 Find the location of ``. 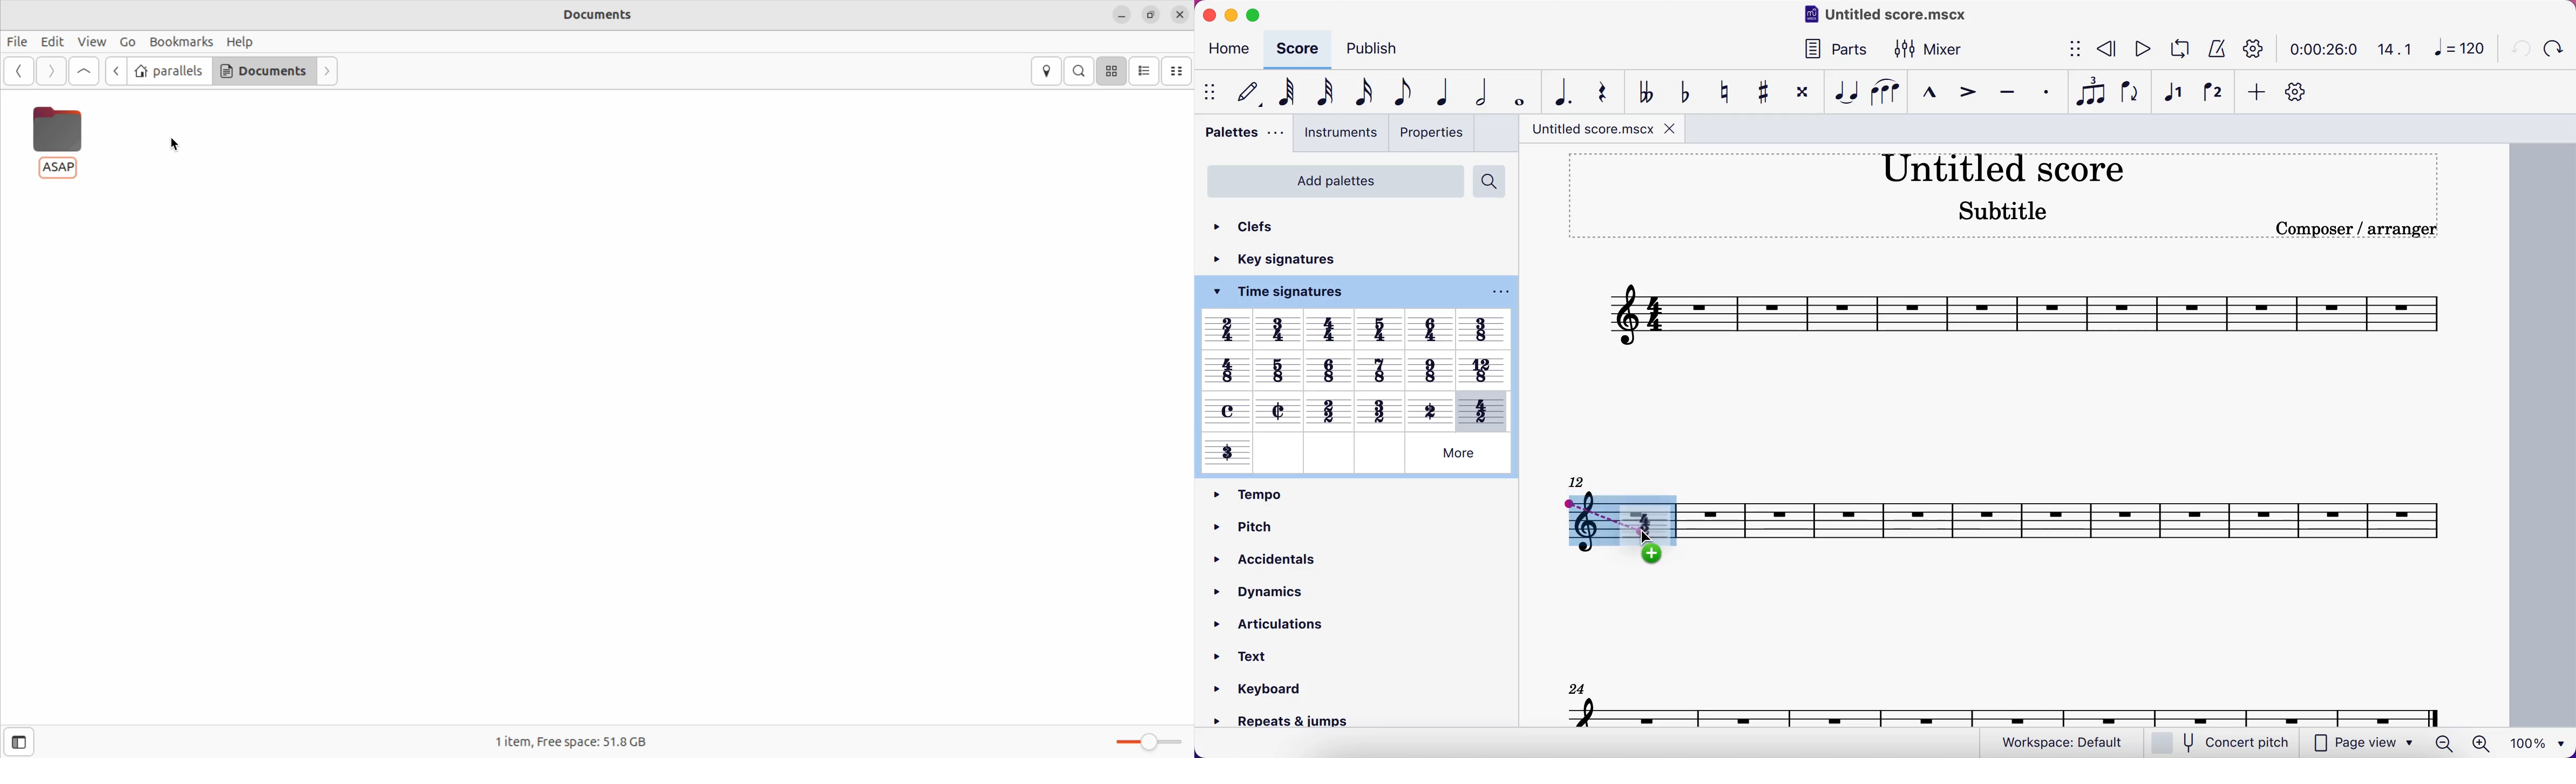

 is located at coordinates (1430, 367).